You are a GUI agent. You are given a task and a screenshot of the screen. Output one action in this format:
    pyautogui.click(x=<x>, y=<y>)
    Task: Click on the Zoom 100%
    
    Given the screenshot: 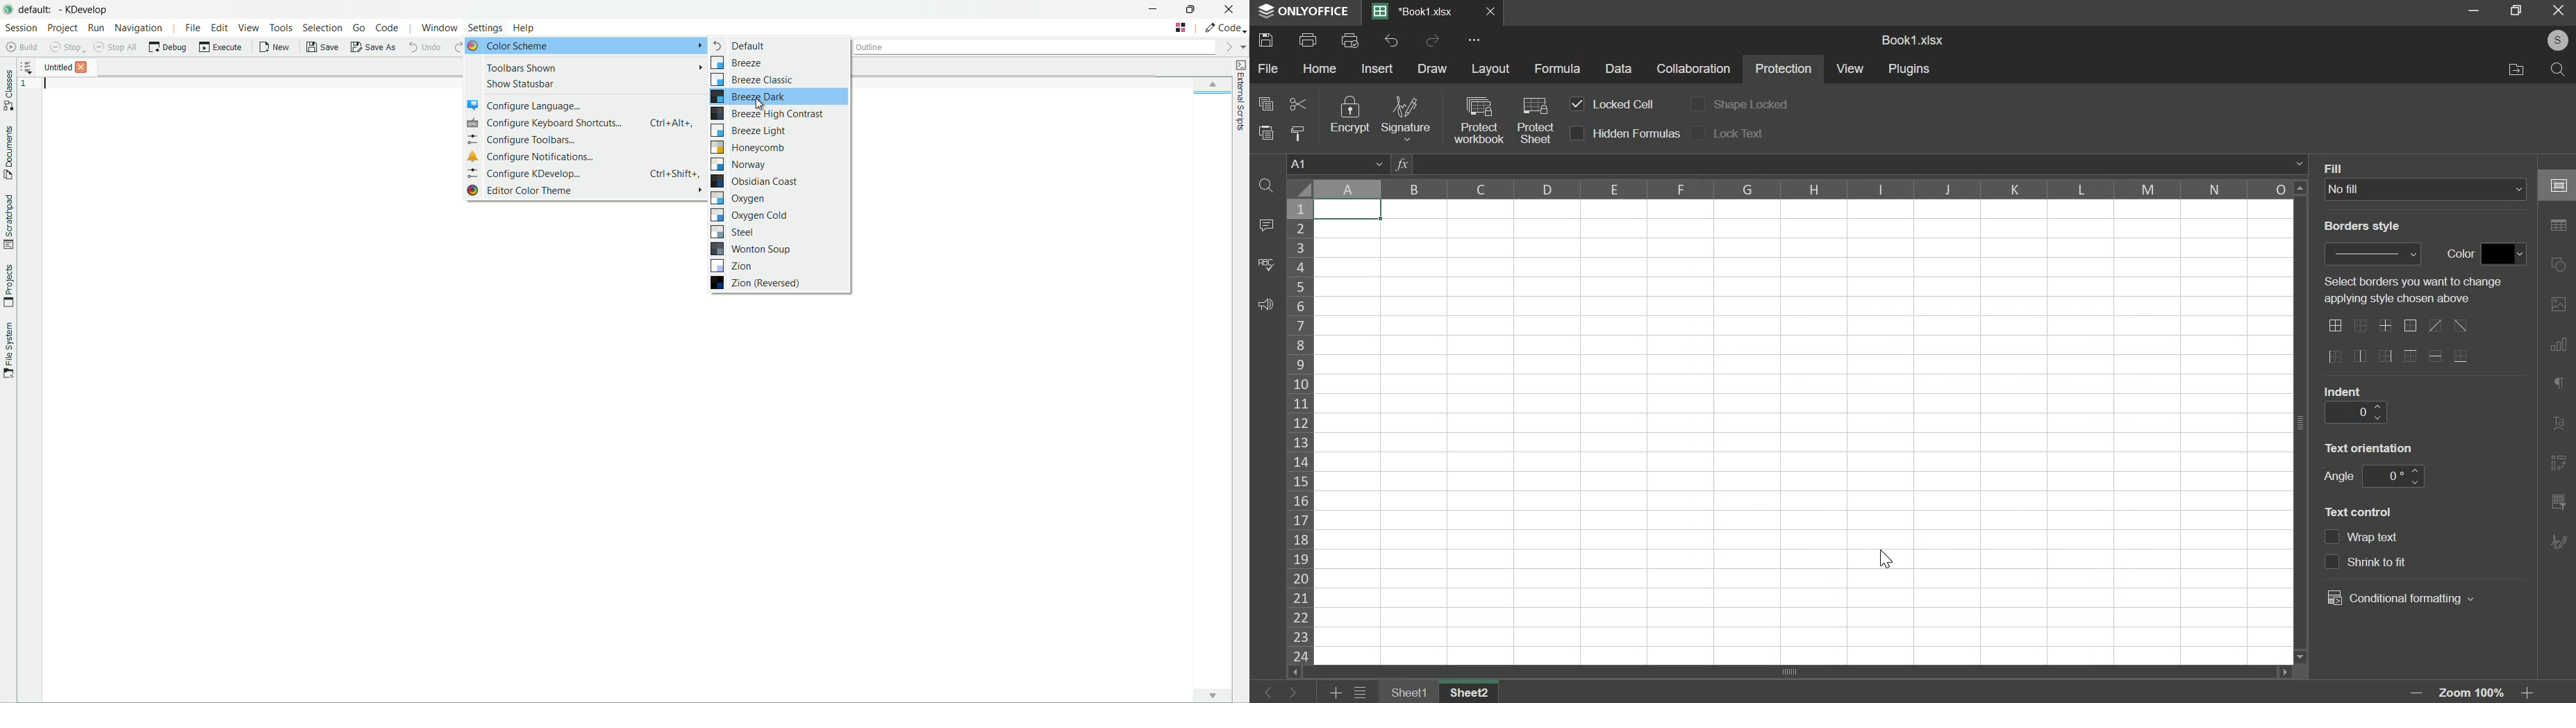 What is the action you would take?
    pyautogui.click(x=2476, y=693)
    